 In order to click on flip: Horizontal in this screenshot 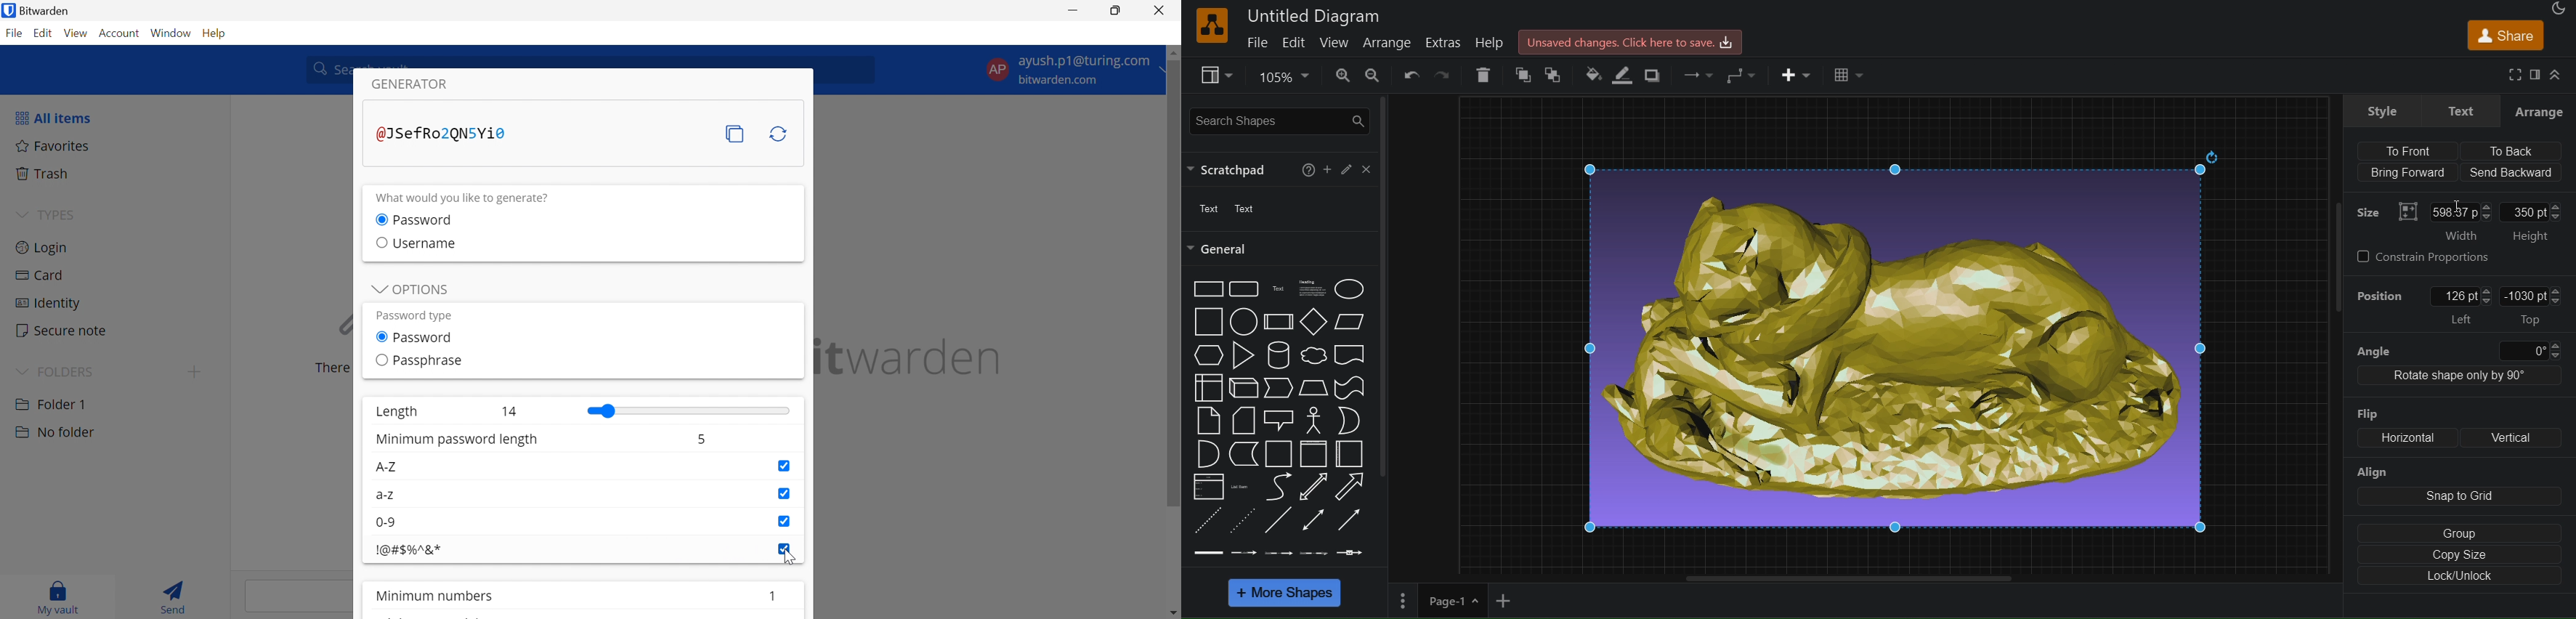, I will do `click(2397, 438)`.